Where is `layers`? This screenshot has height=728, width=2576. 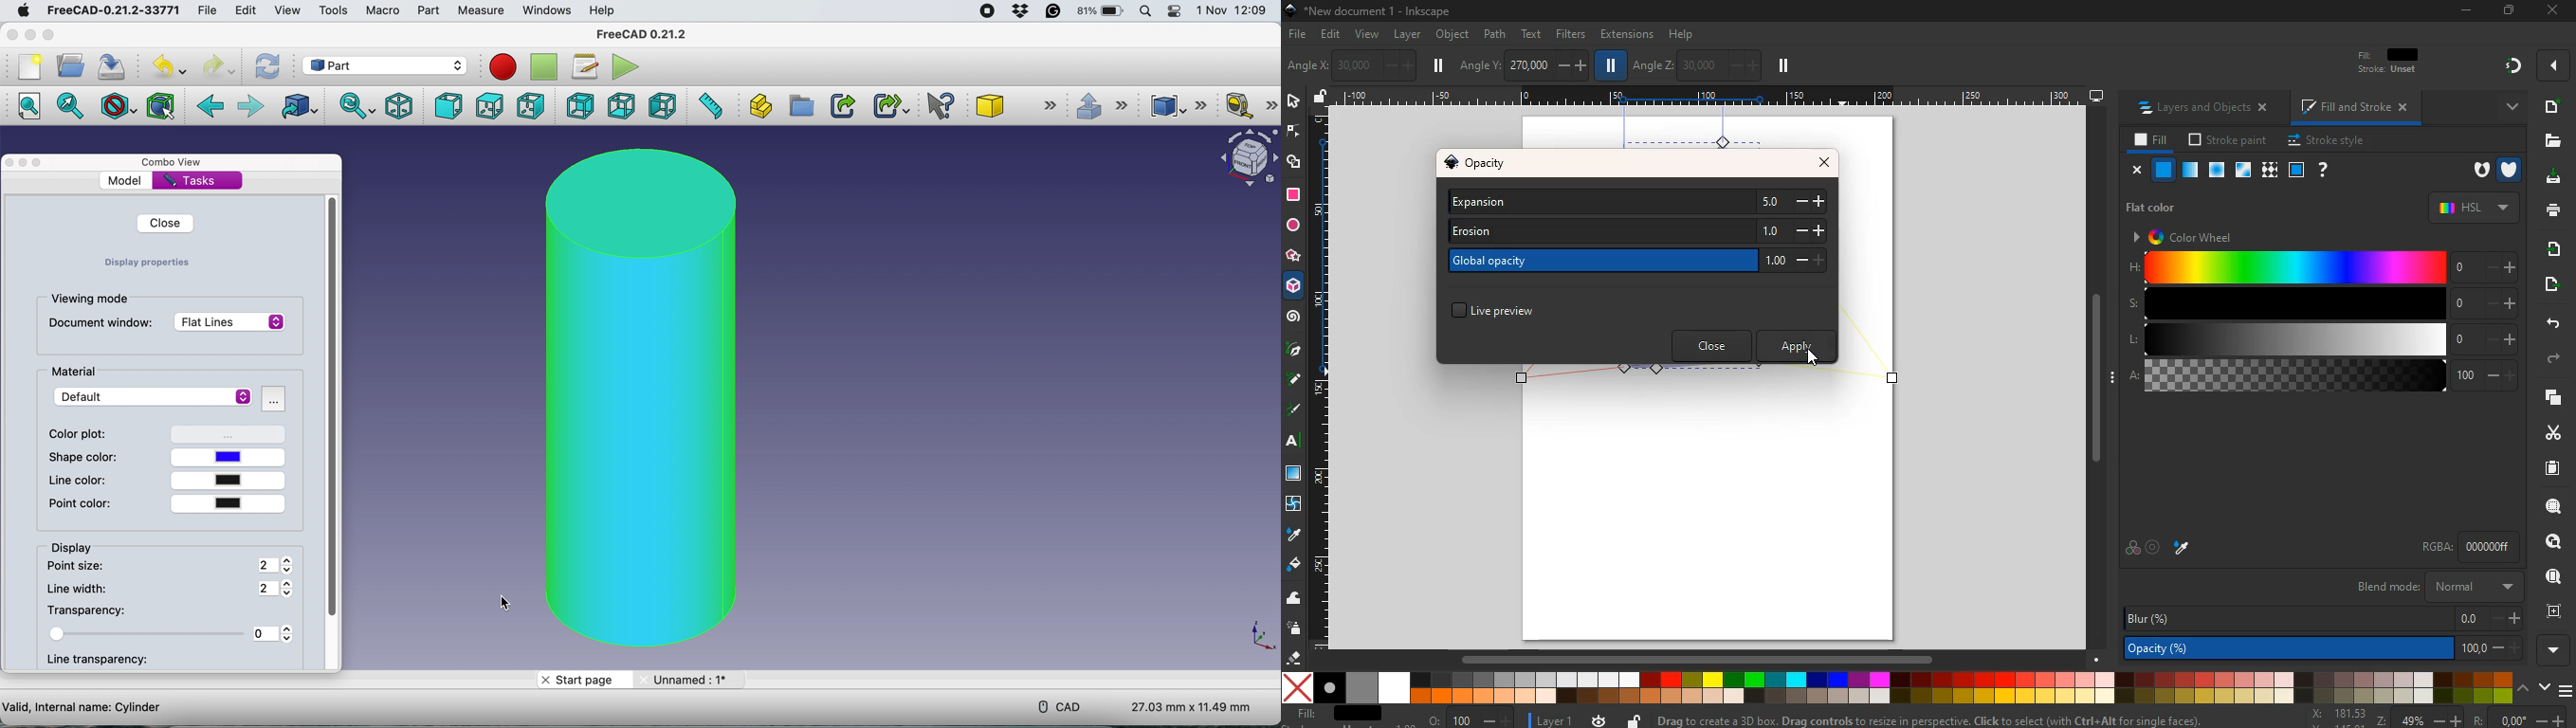 layers is located at coordinates (2549, 399).